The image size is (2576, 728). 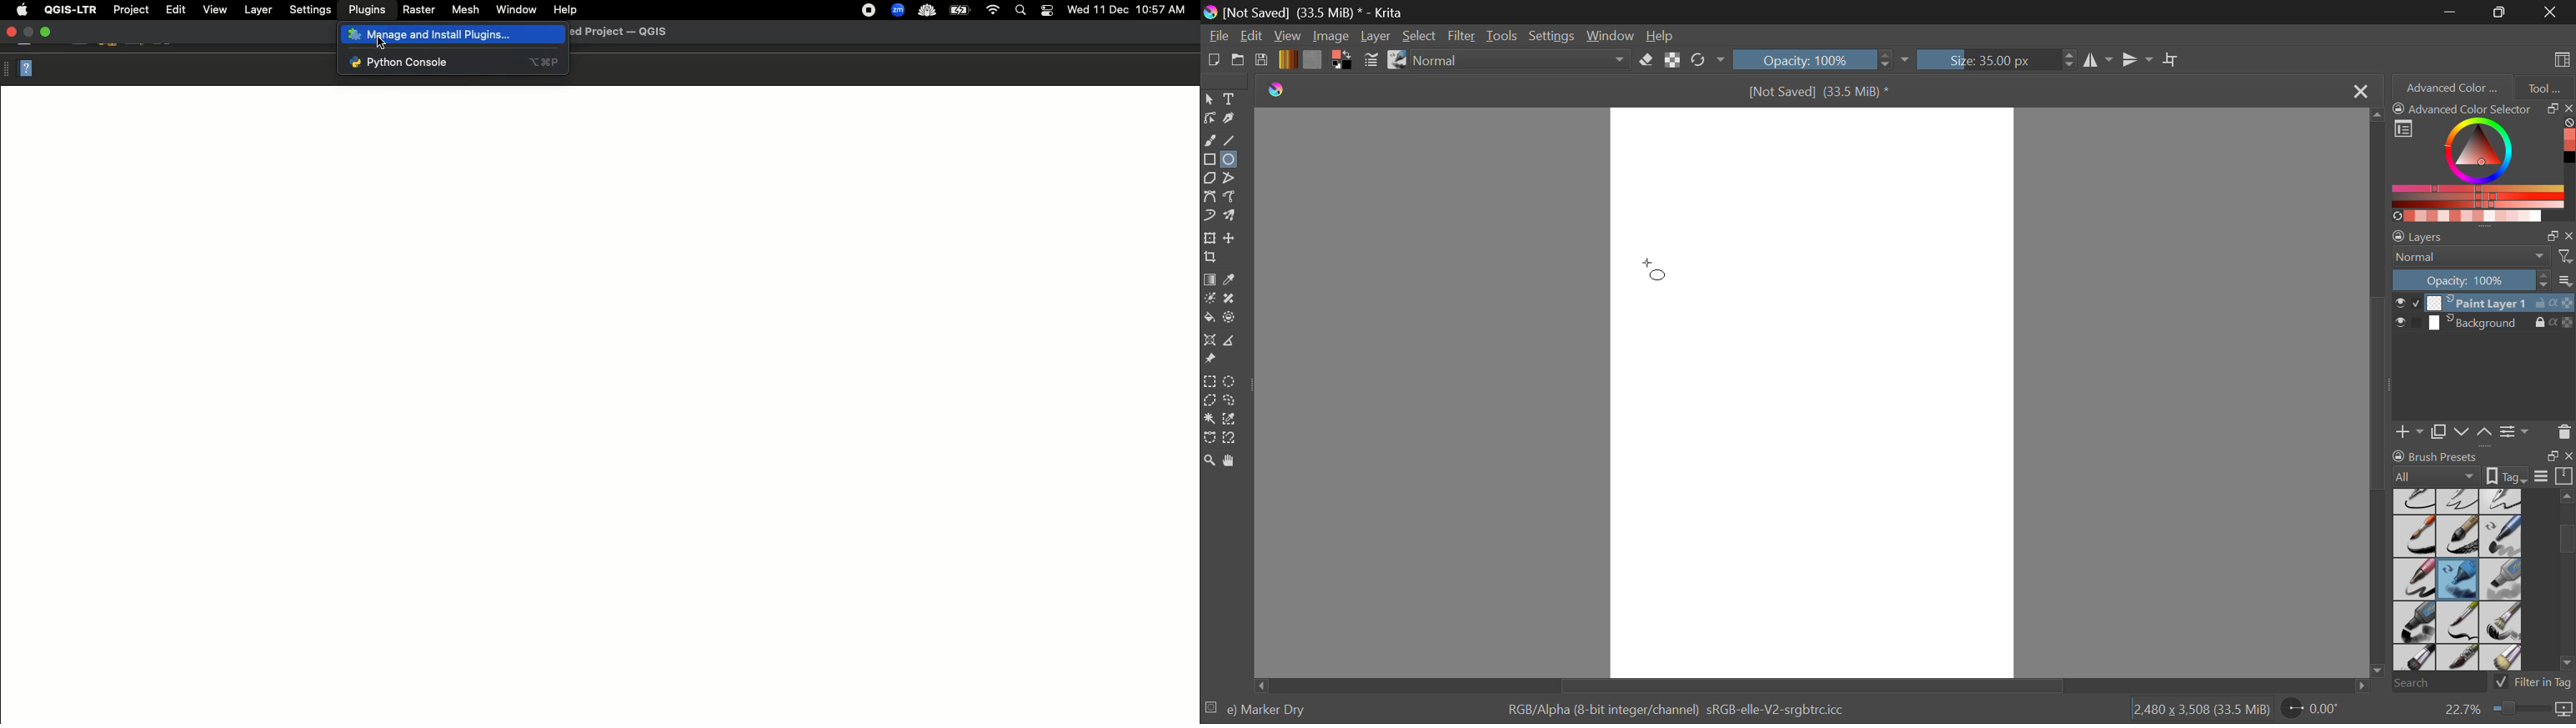 What do you see at coordinates (1615, 37) in the screenshot?
I see `Window` at bounding box center [1615, 37].